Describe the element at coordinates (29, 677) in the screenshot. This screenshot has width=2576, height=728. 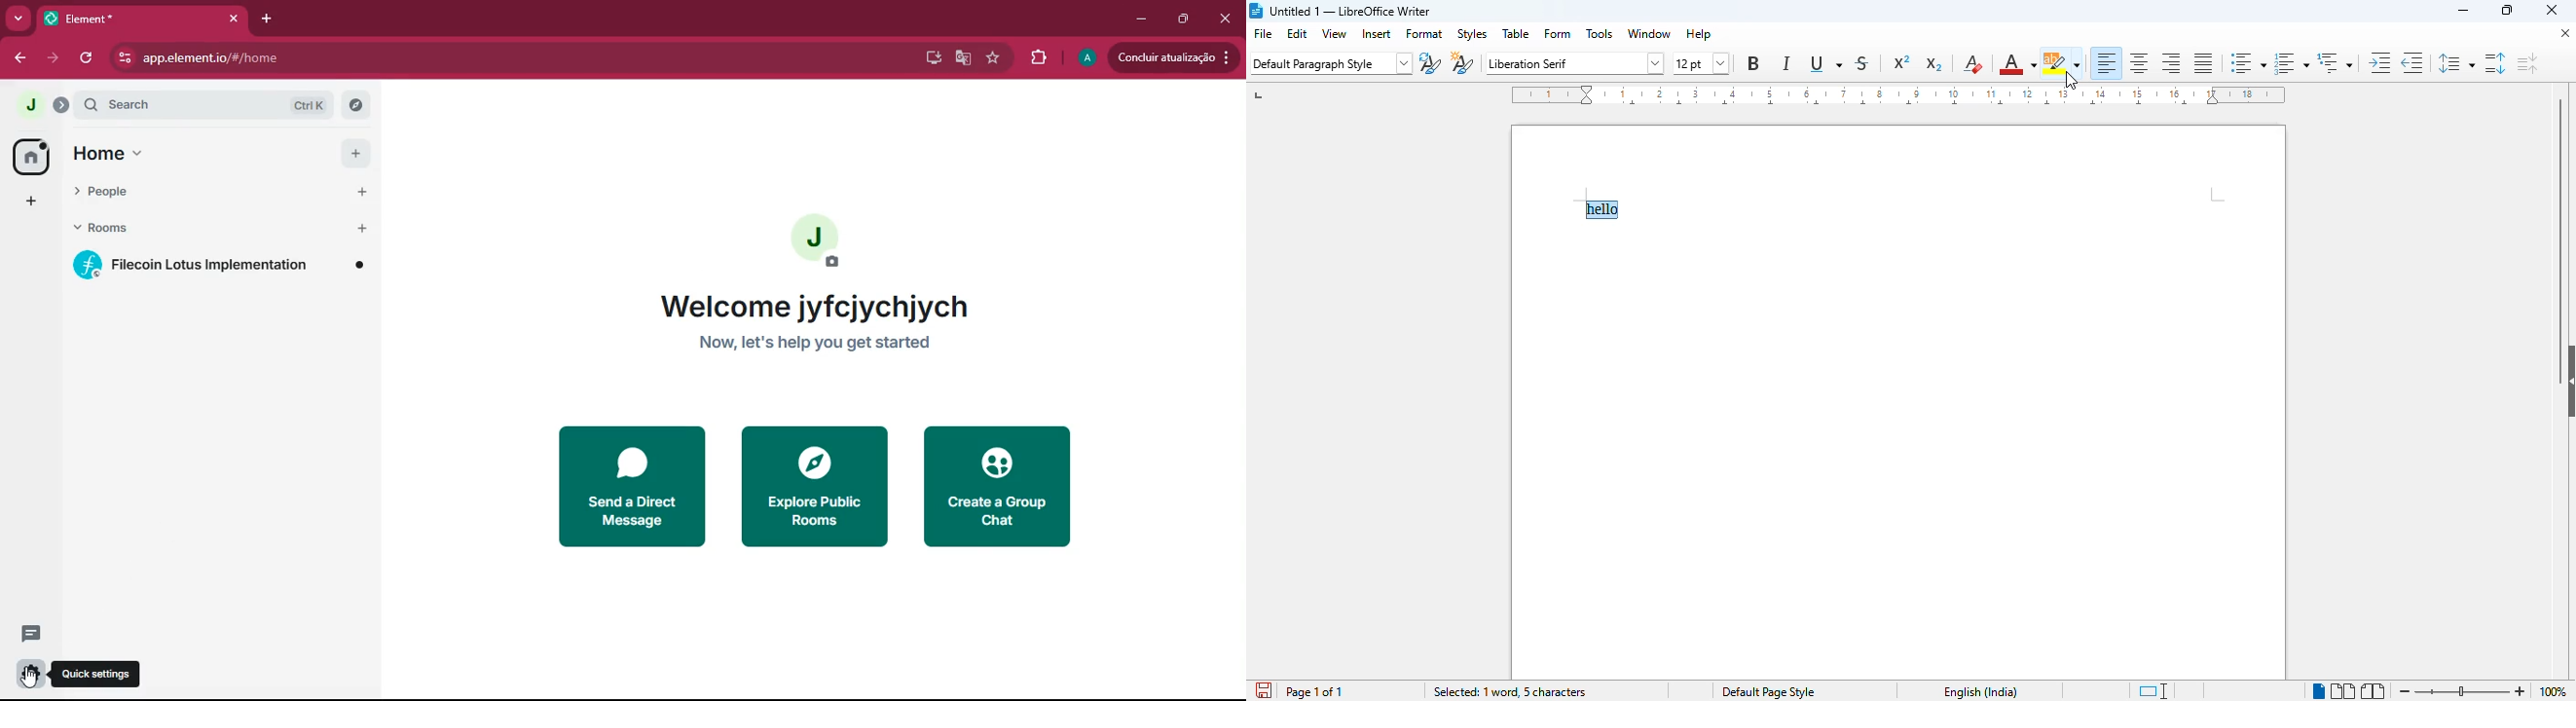
I see `cursor` at that location.